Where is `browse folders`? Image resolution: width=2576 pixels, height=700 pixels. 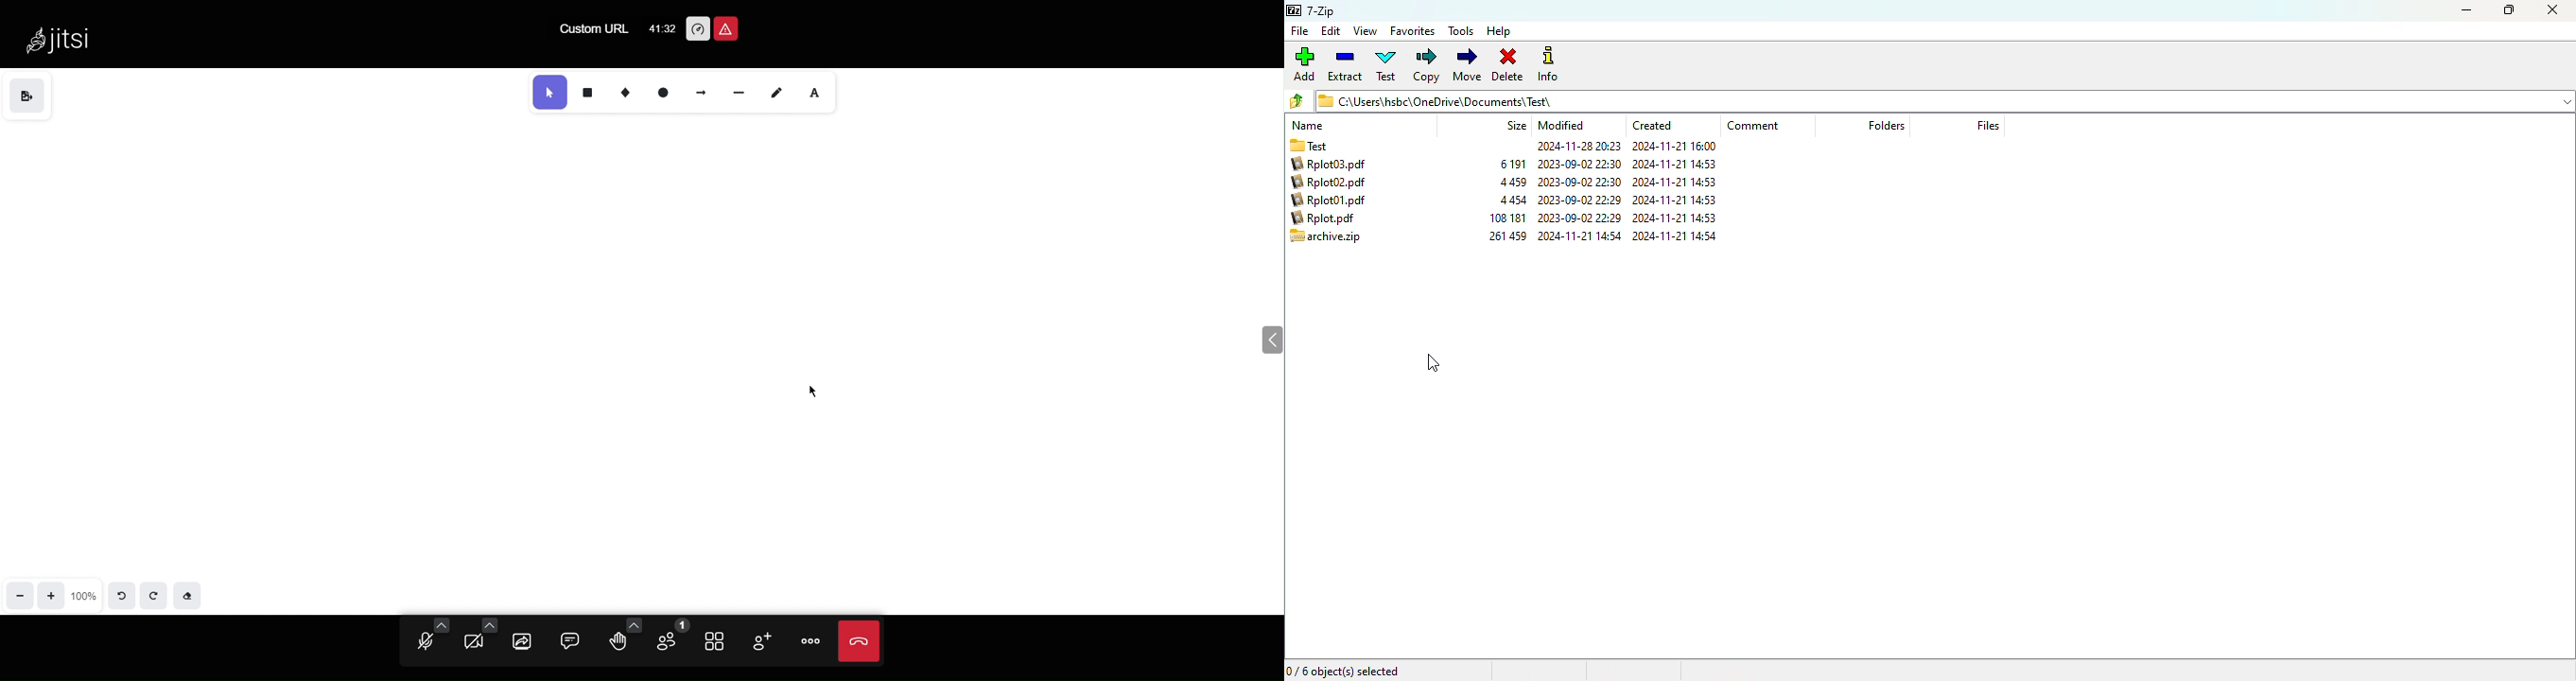 browse folders is located at coordinates (1297, 101).